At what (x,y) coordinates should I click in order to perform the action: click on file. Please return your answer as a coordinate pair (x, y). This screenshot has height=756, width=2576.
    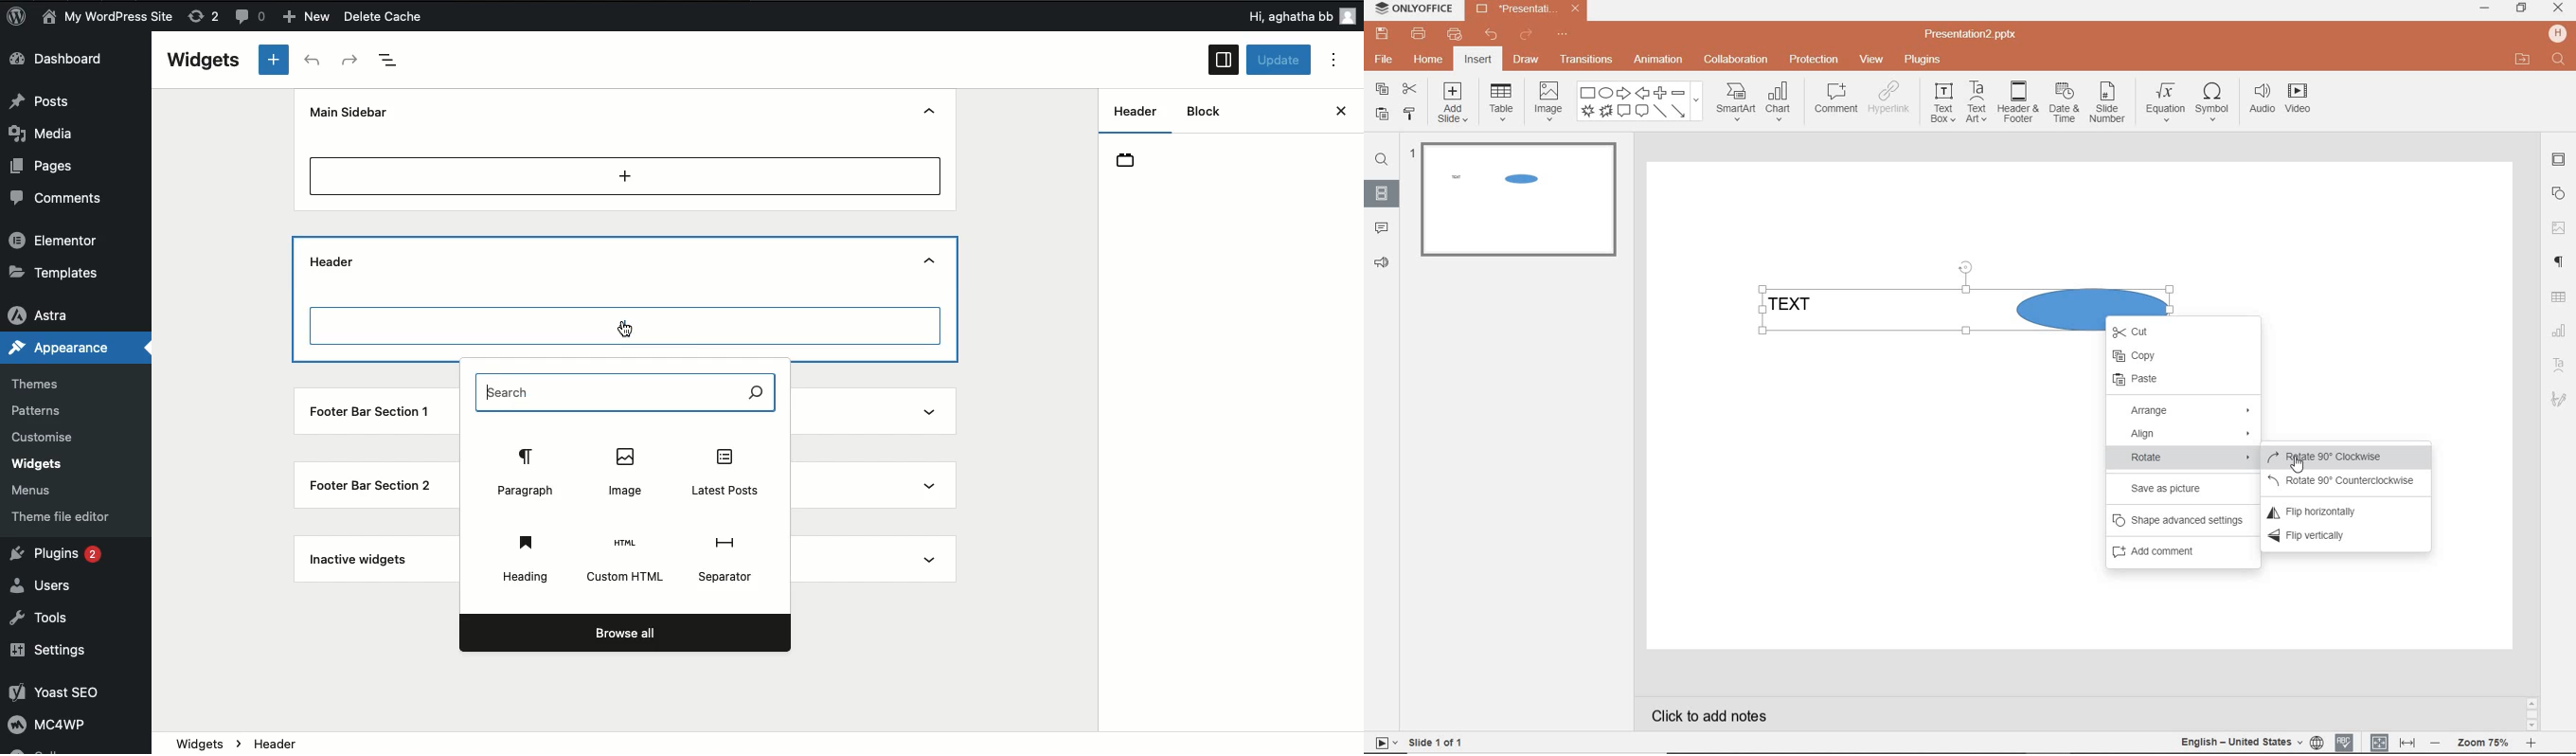
    Looking at the image, I should click on (1385, 60).